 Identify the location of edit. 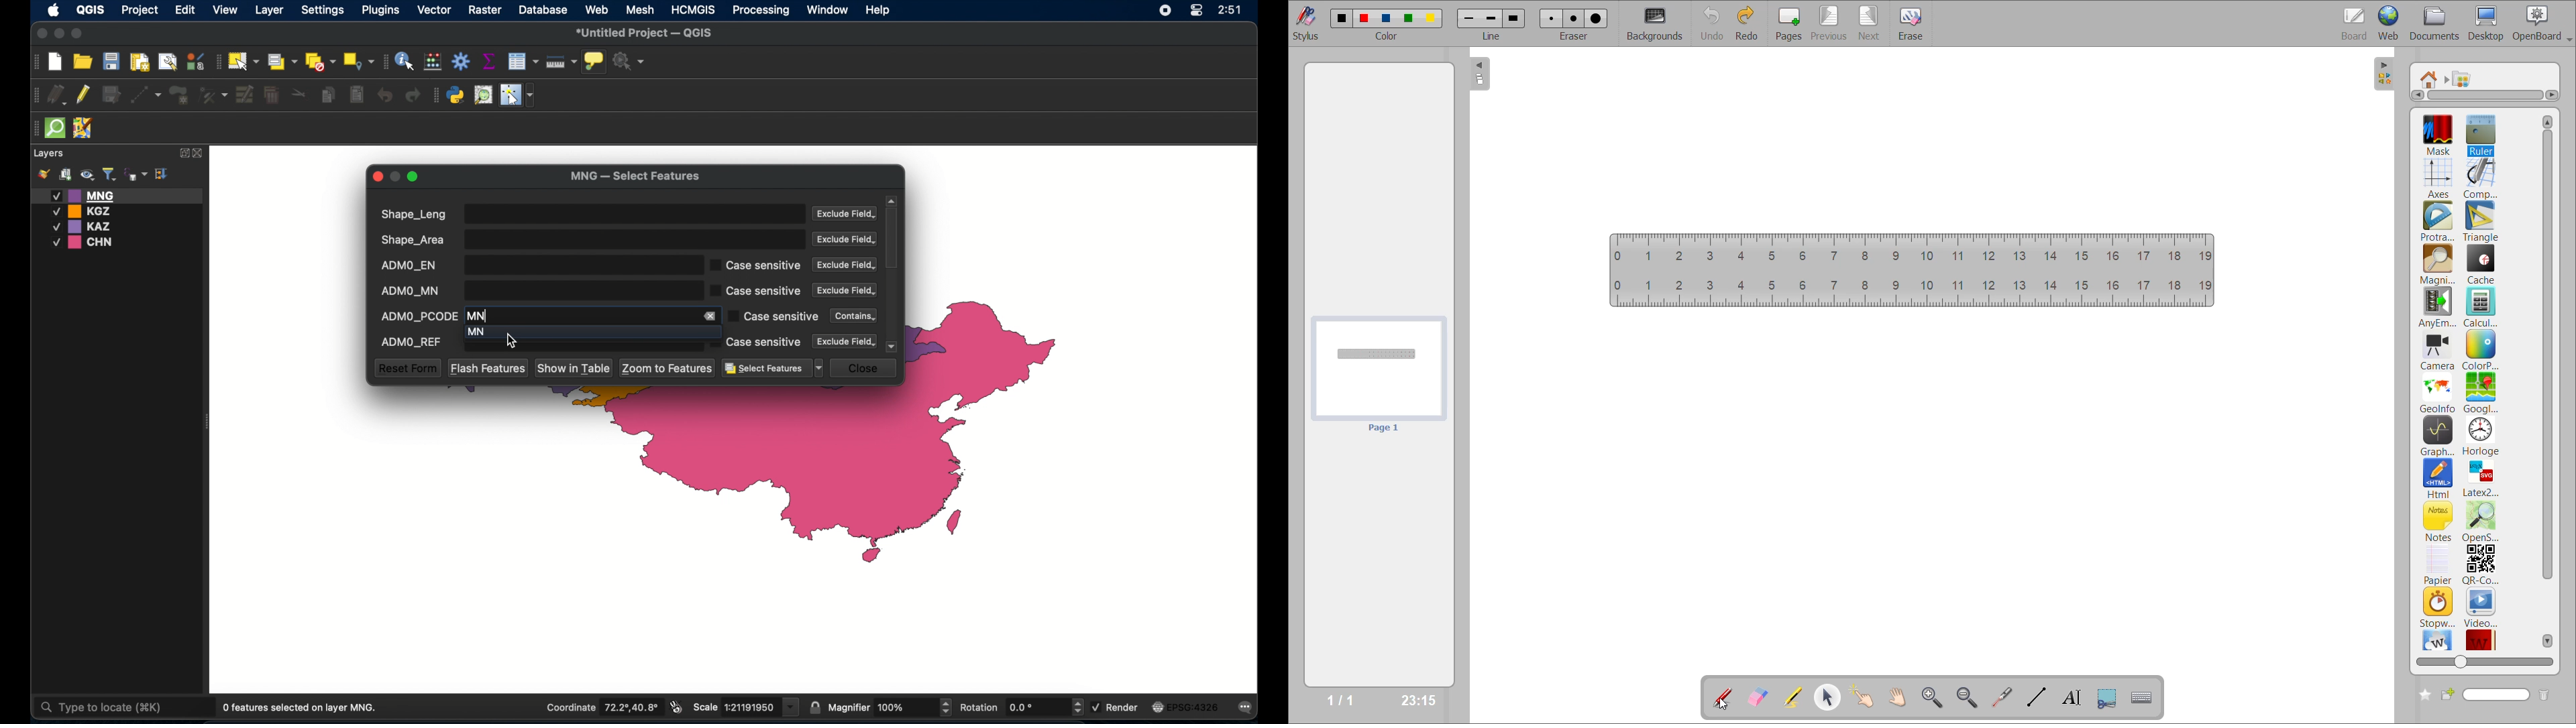
(185, 11).